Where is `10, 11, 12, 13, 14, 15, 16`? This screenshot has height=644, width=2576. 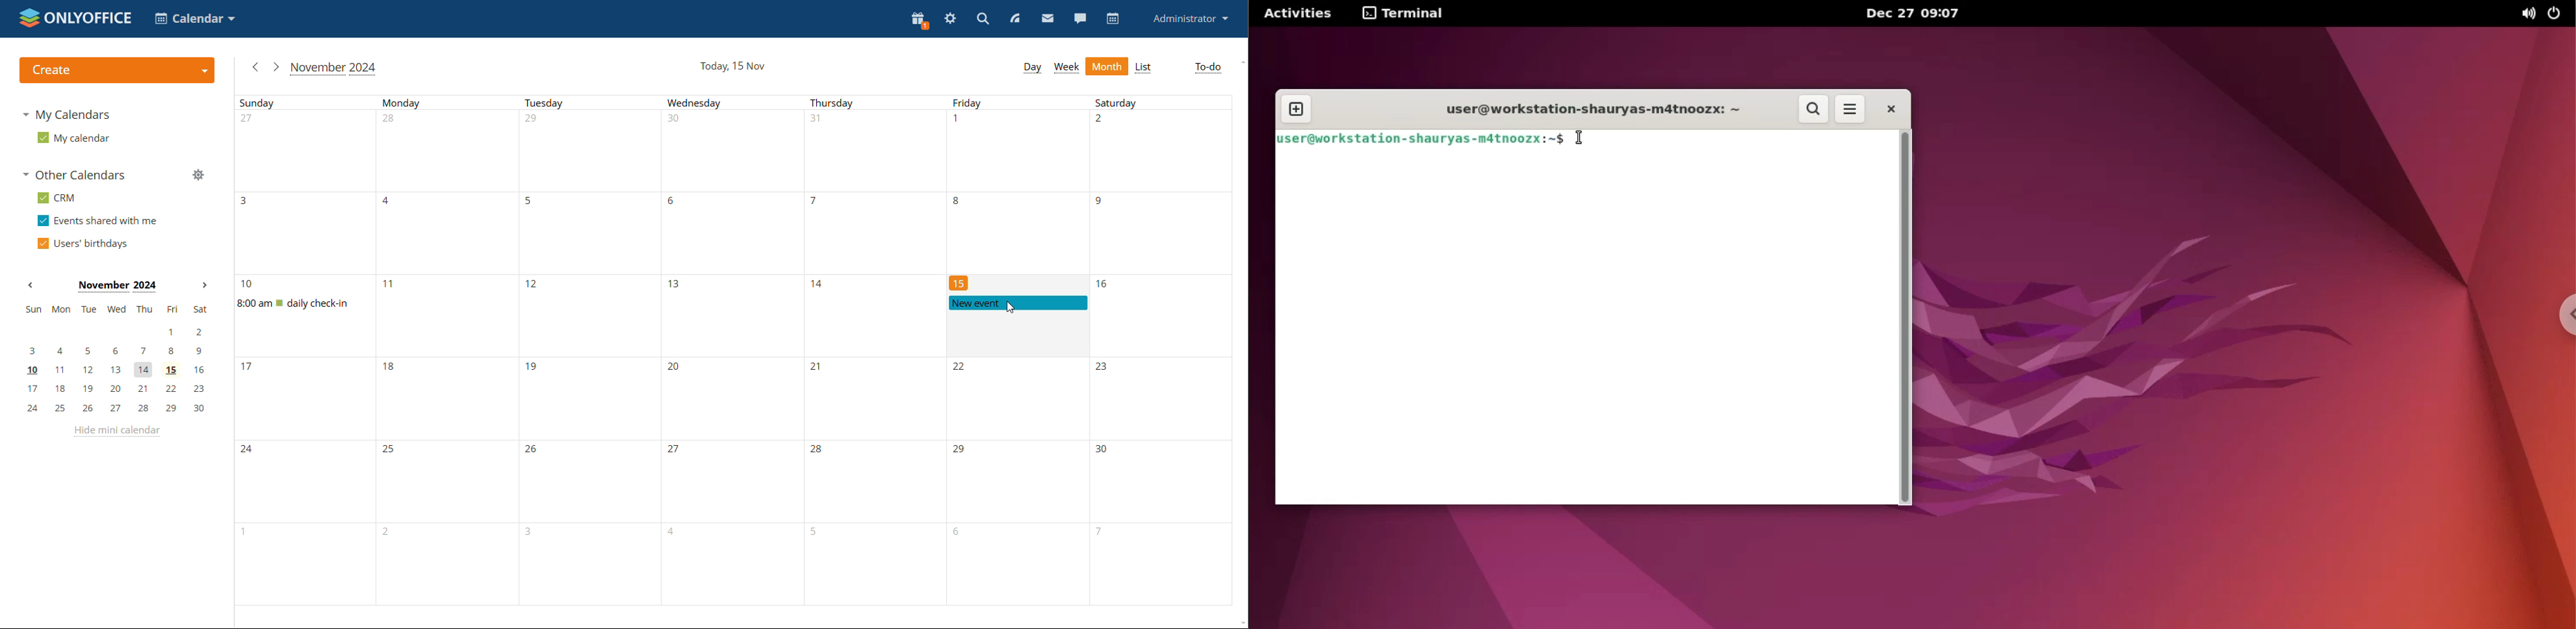 10, 11, 12, 13, 14, 15, 16 is located at coordinates (116, 369).